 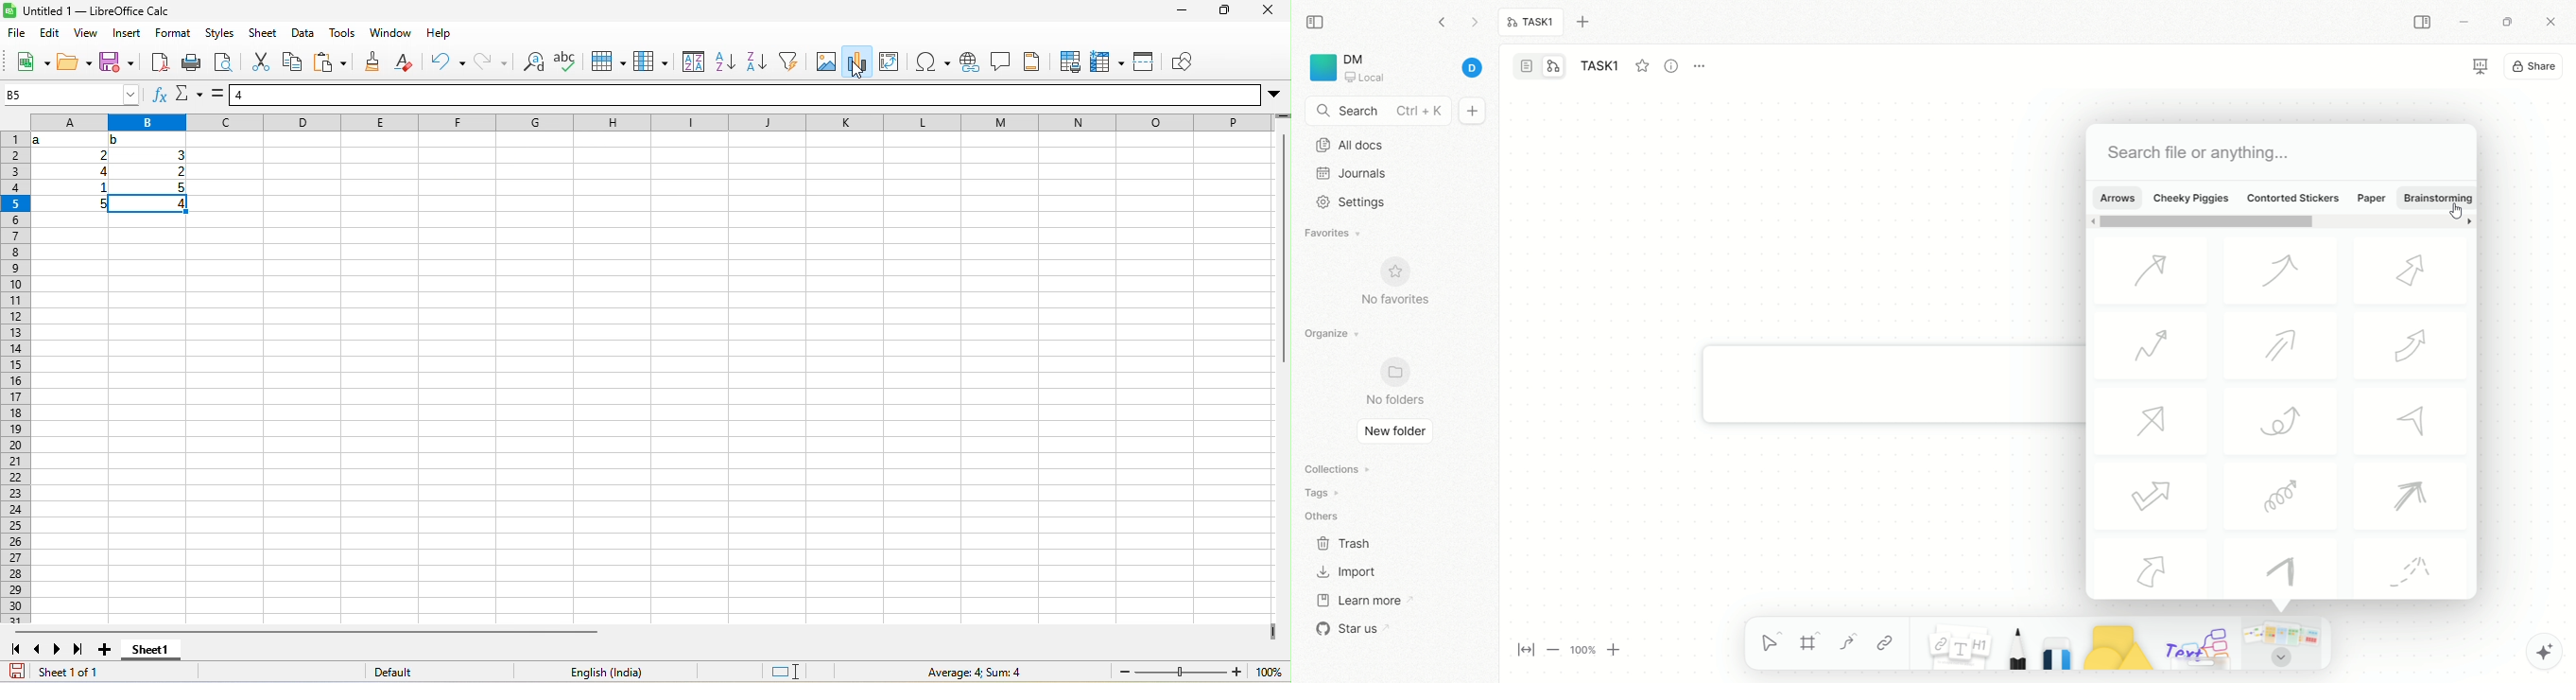 I want to click on spelling, so click(x=564, y=61).